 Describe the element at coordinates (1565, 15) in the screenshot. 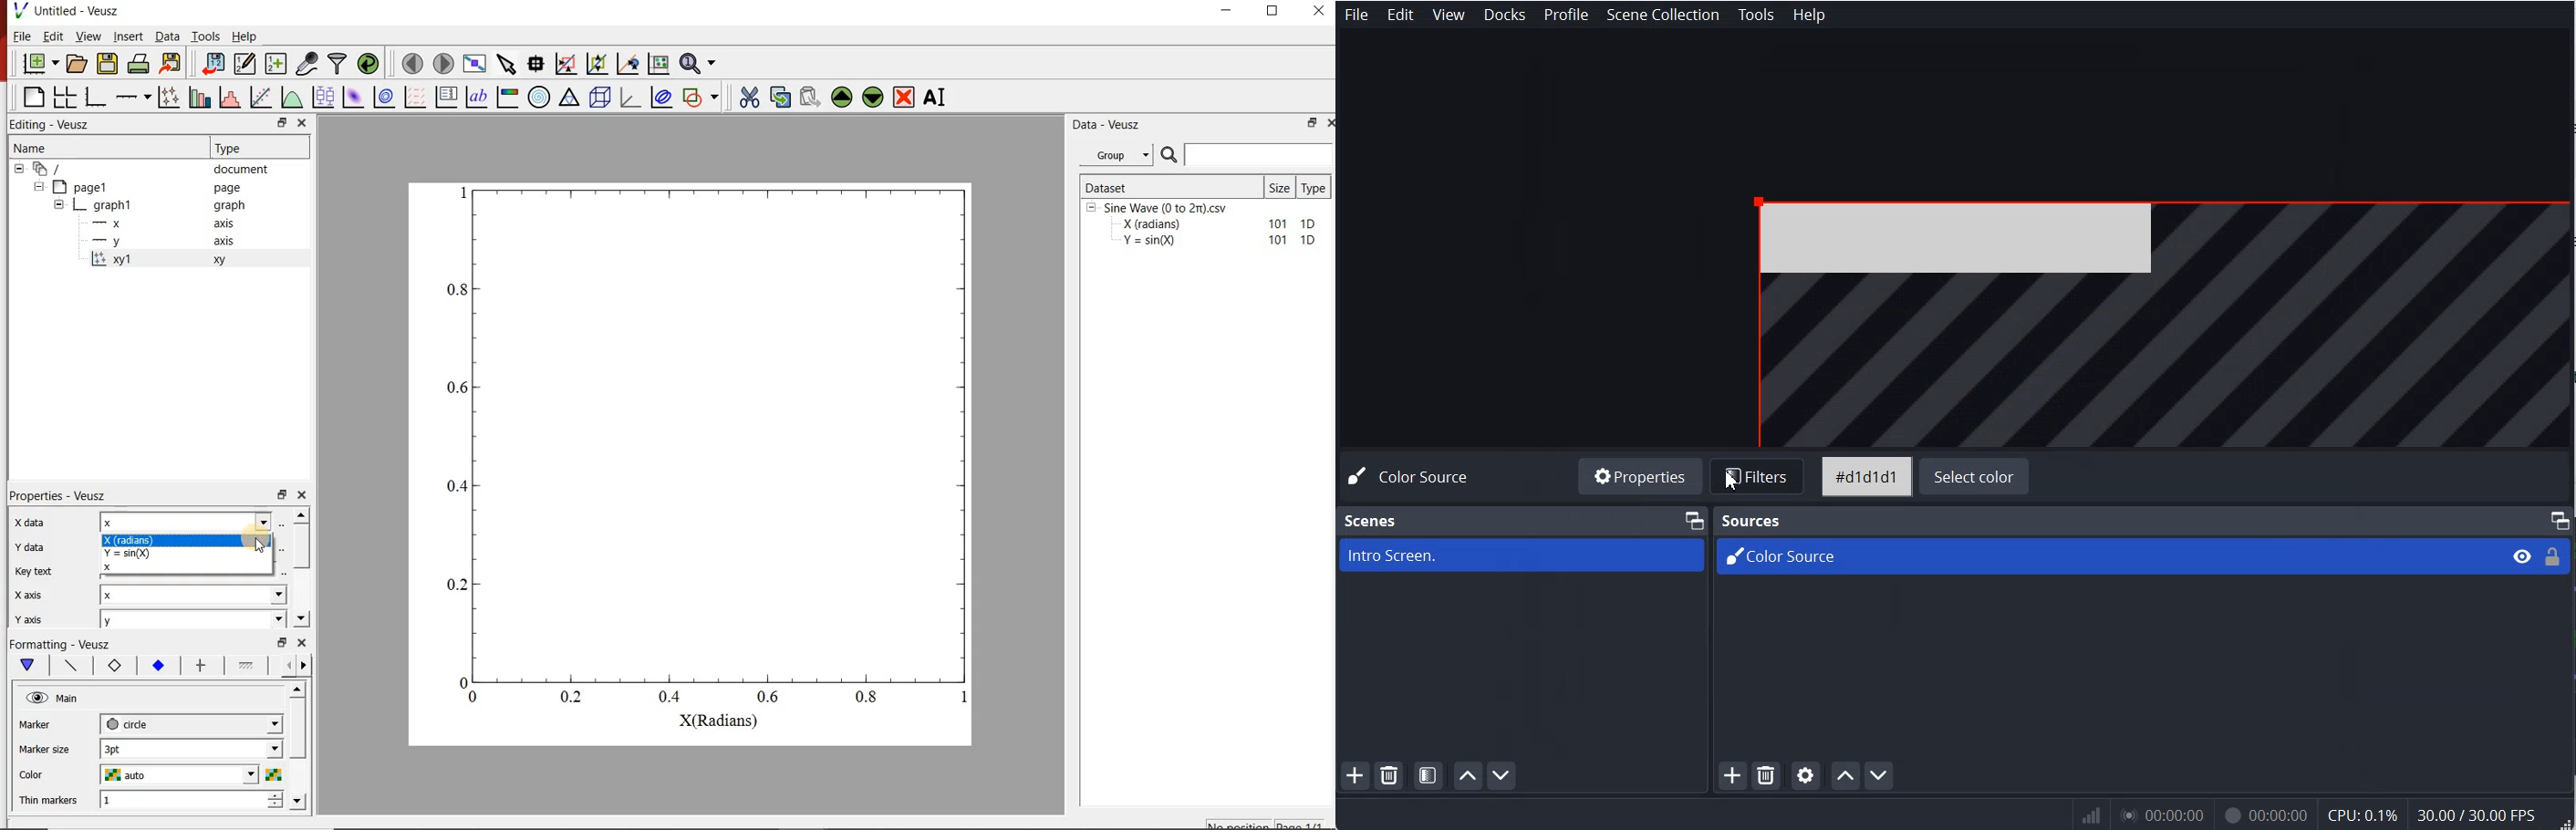

I see `Profile` at that location.